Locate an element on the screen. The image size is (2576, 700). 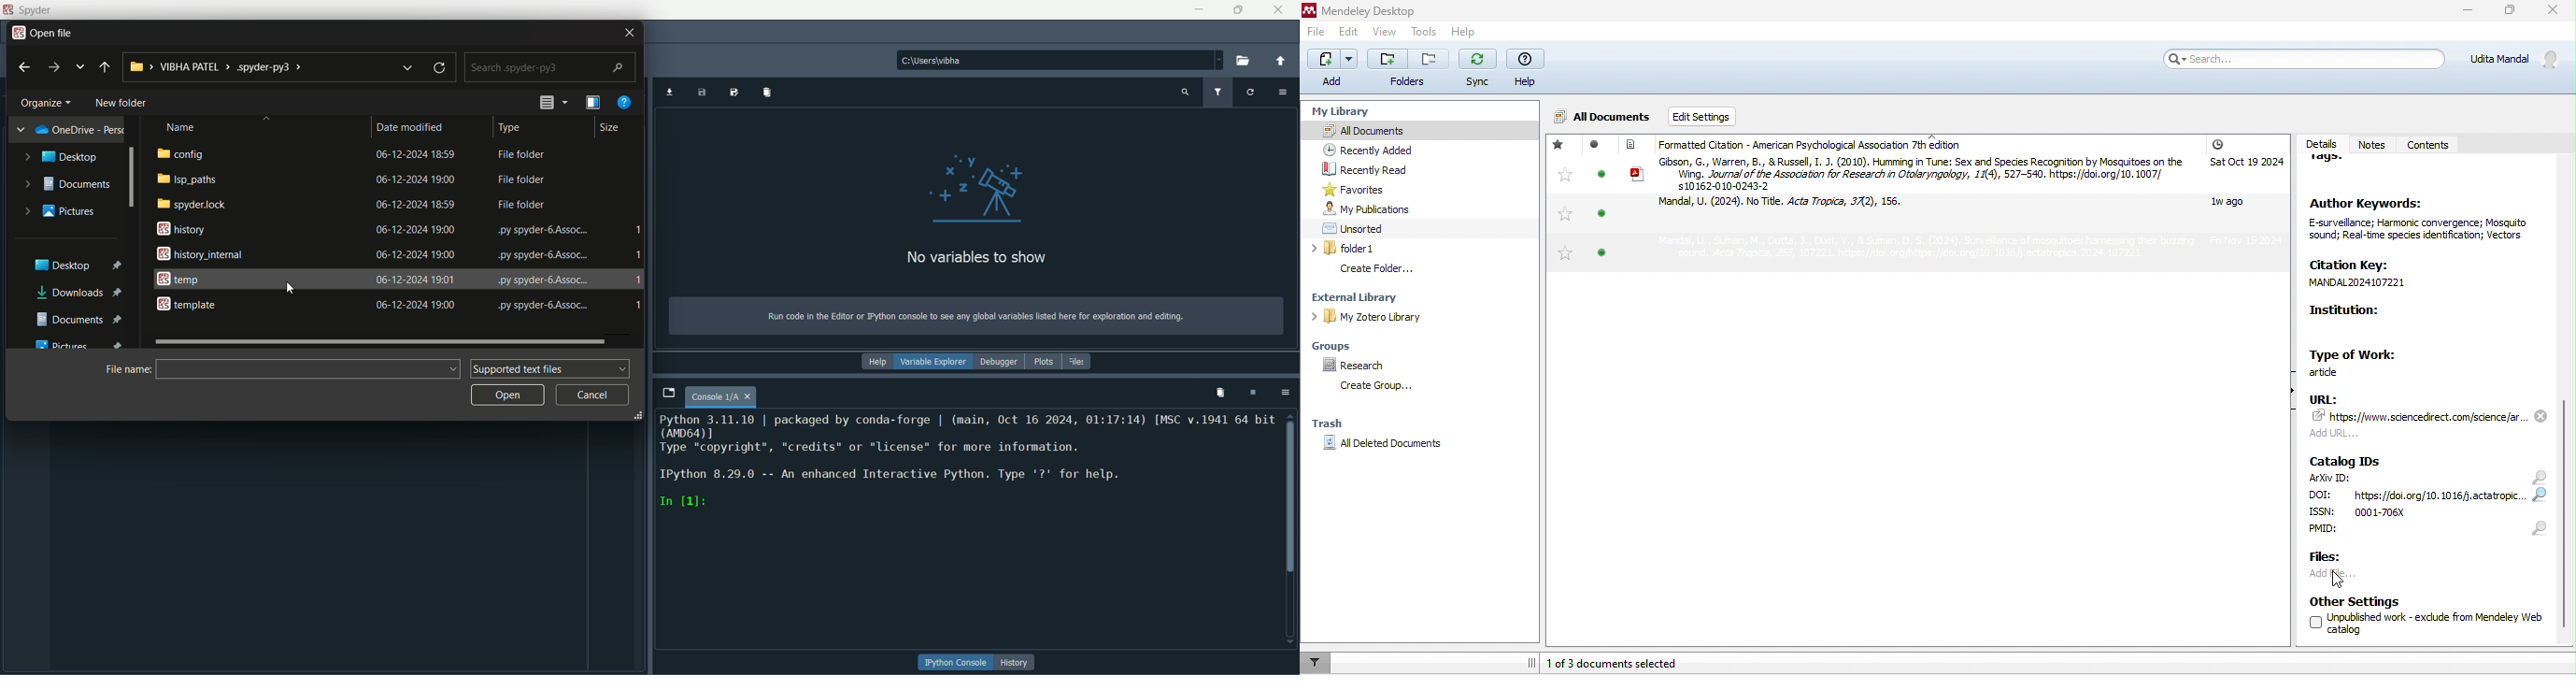
Mendeley Desktop is located at coordinates (1363, 11).